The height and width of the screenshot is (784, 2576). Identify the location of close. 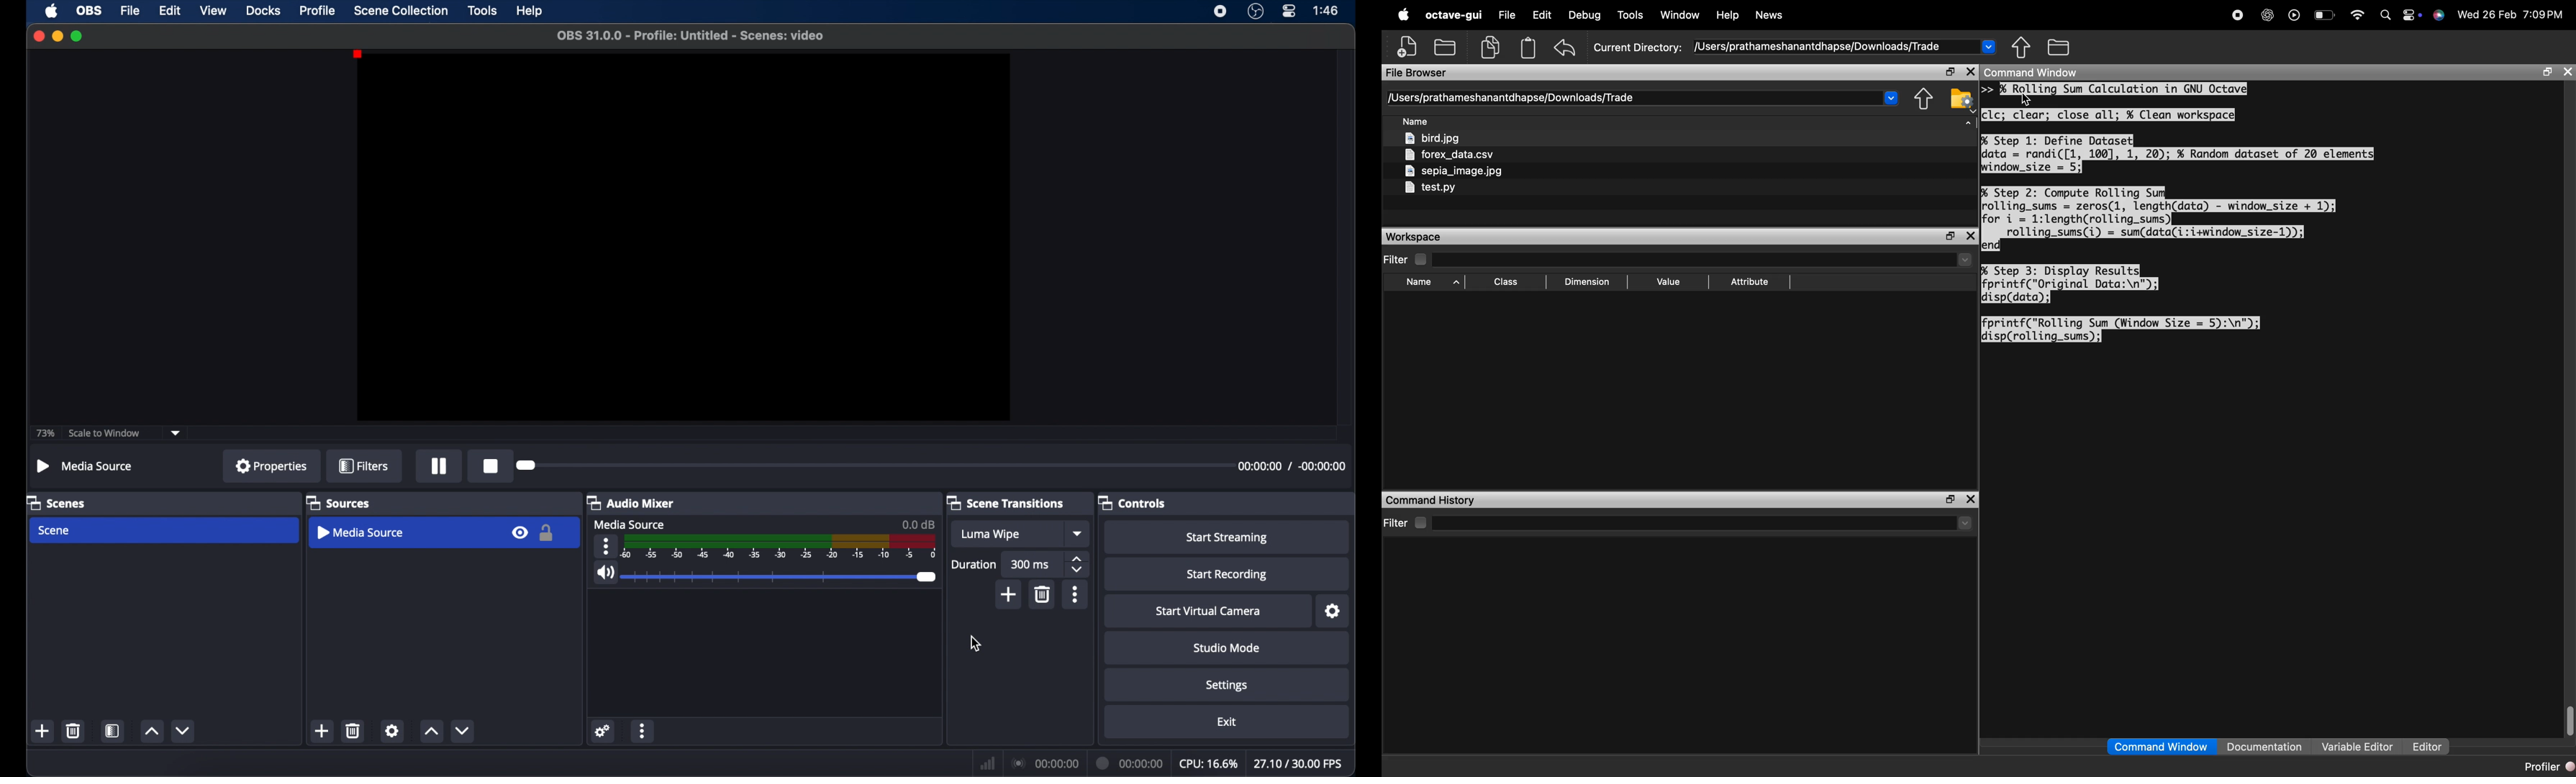
(39, 37).